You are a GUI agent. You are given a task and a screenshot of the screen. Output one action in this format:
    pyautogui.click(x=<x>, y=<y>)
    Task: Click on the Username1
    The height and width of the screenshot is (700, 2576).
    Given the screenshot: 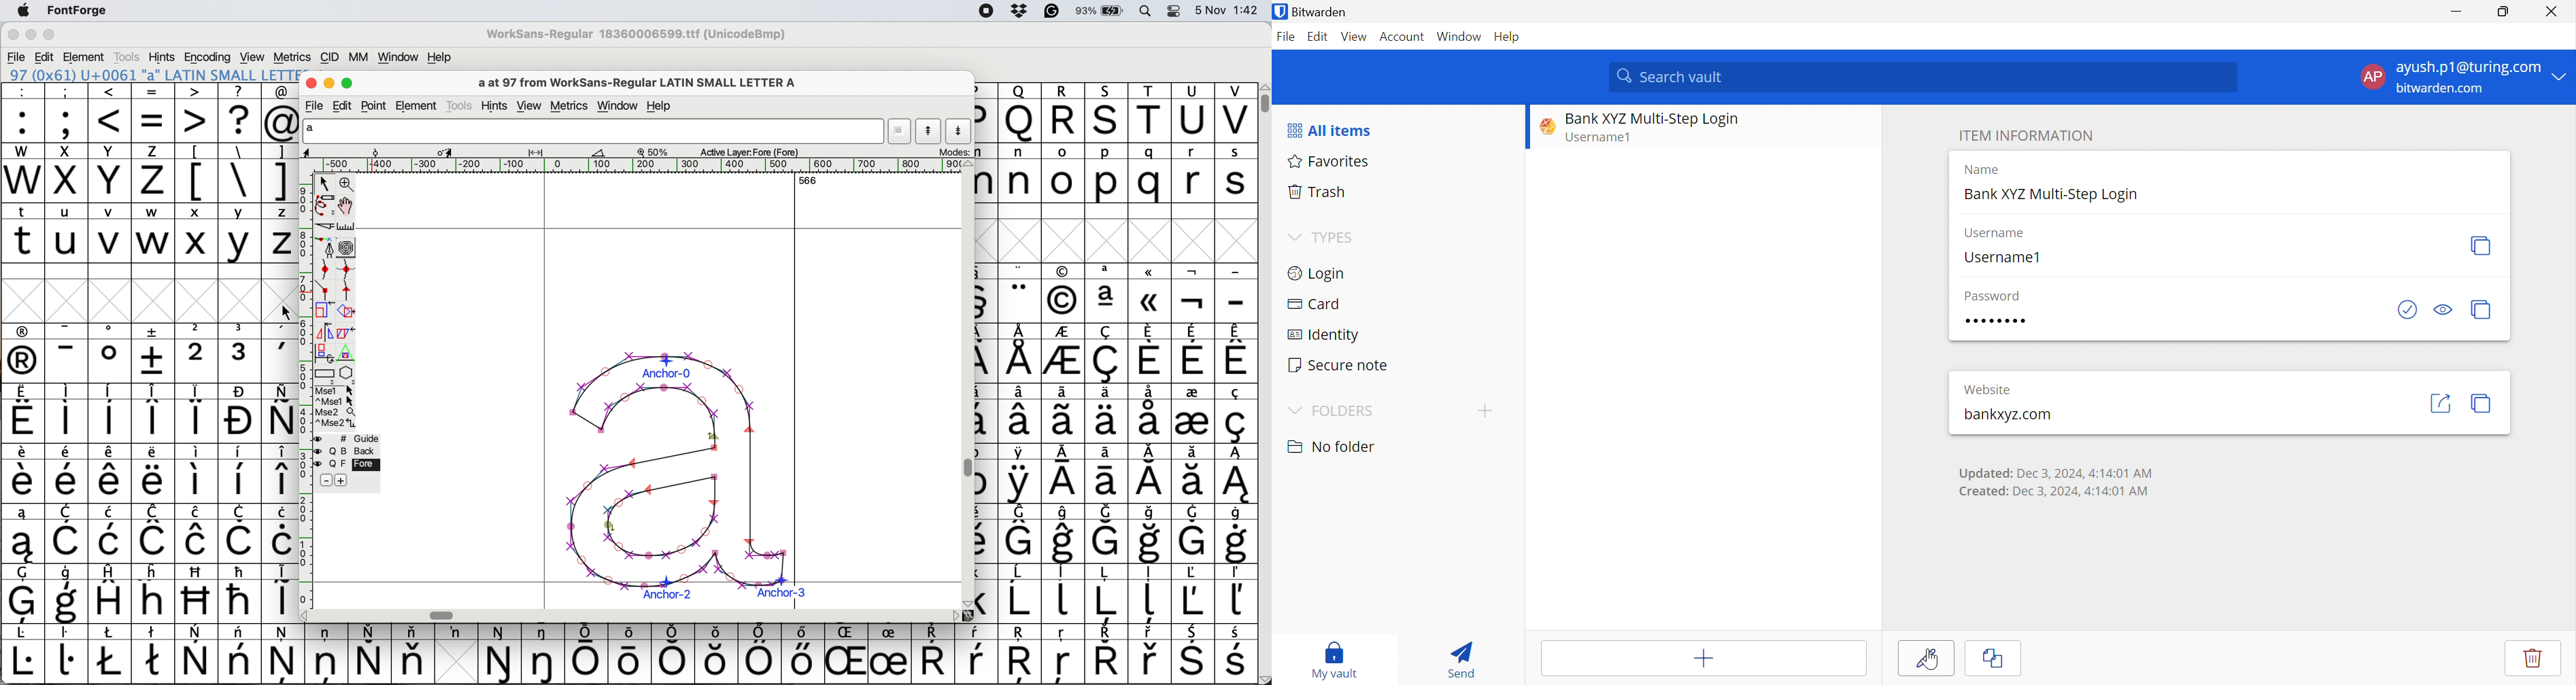 What is the action you would take?
    pyautogui.click(x=1605, y=139)
    